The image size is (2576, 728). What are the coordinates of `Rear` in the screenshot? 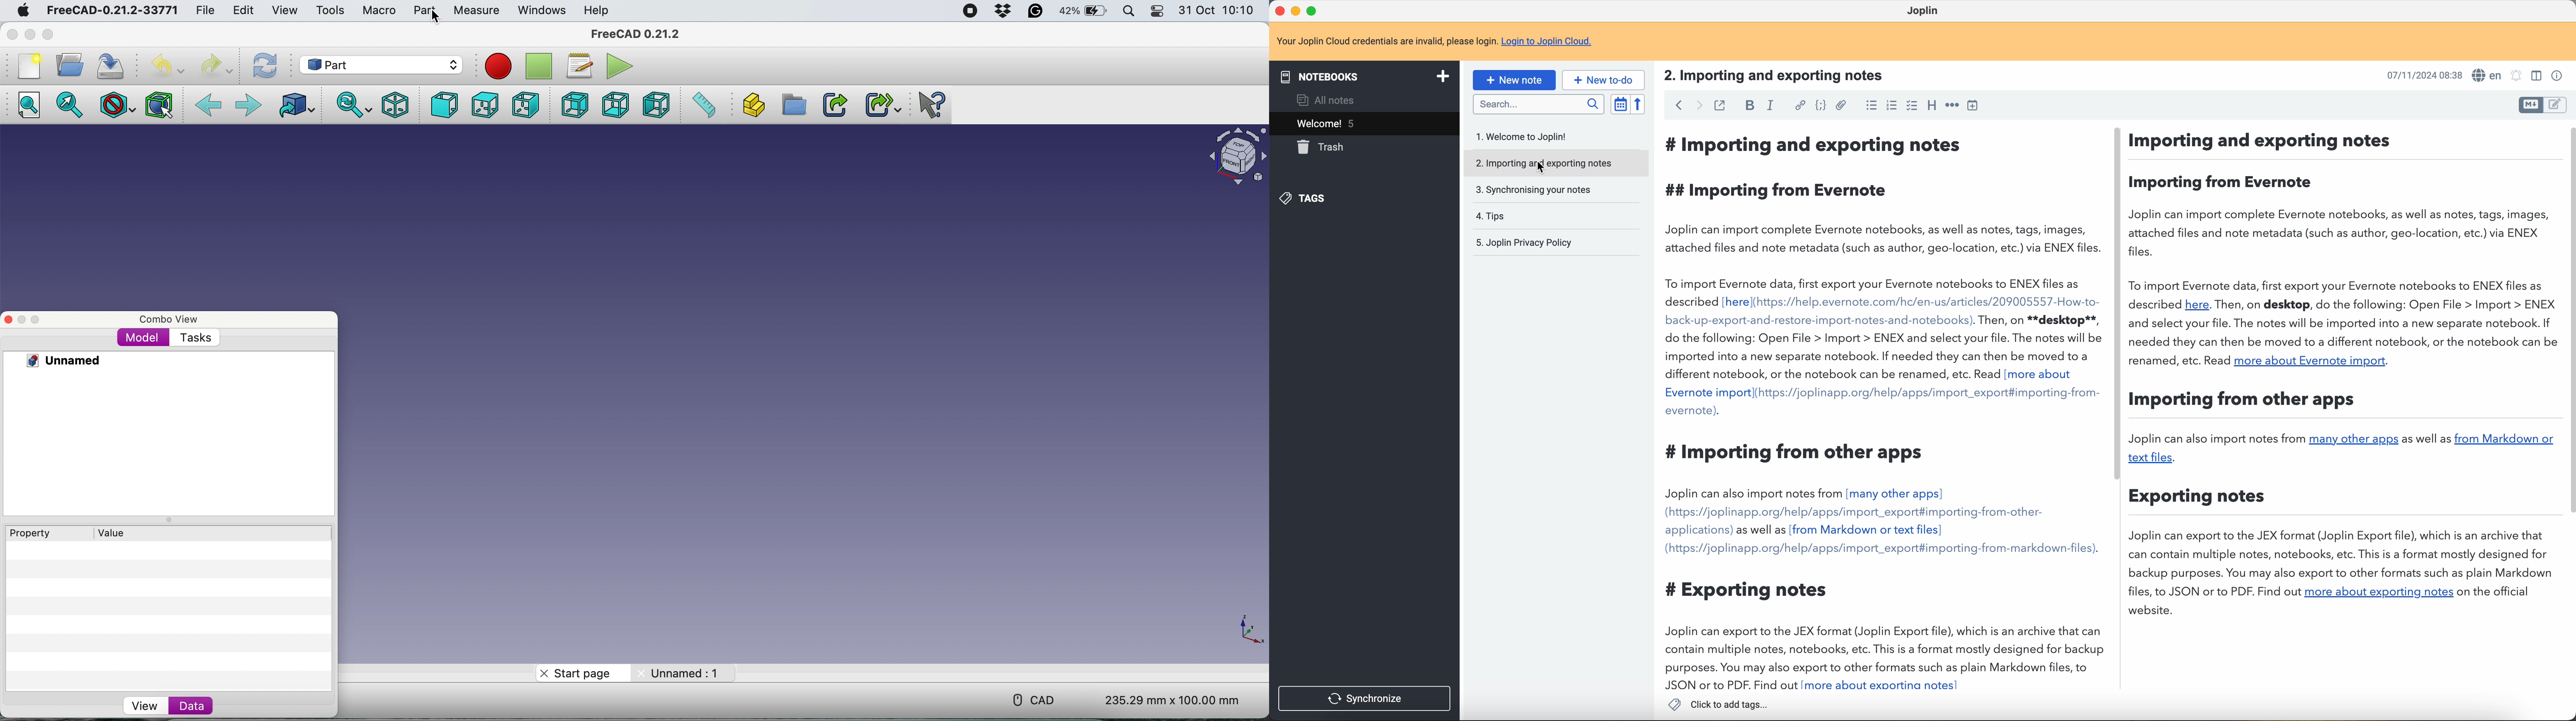 It's located at (575, 104).